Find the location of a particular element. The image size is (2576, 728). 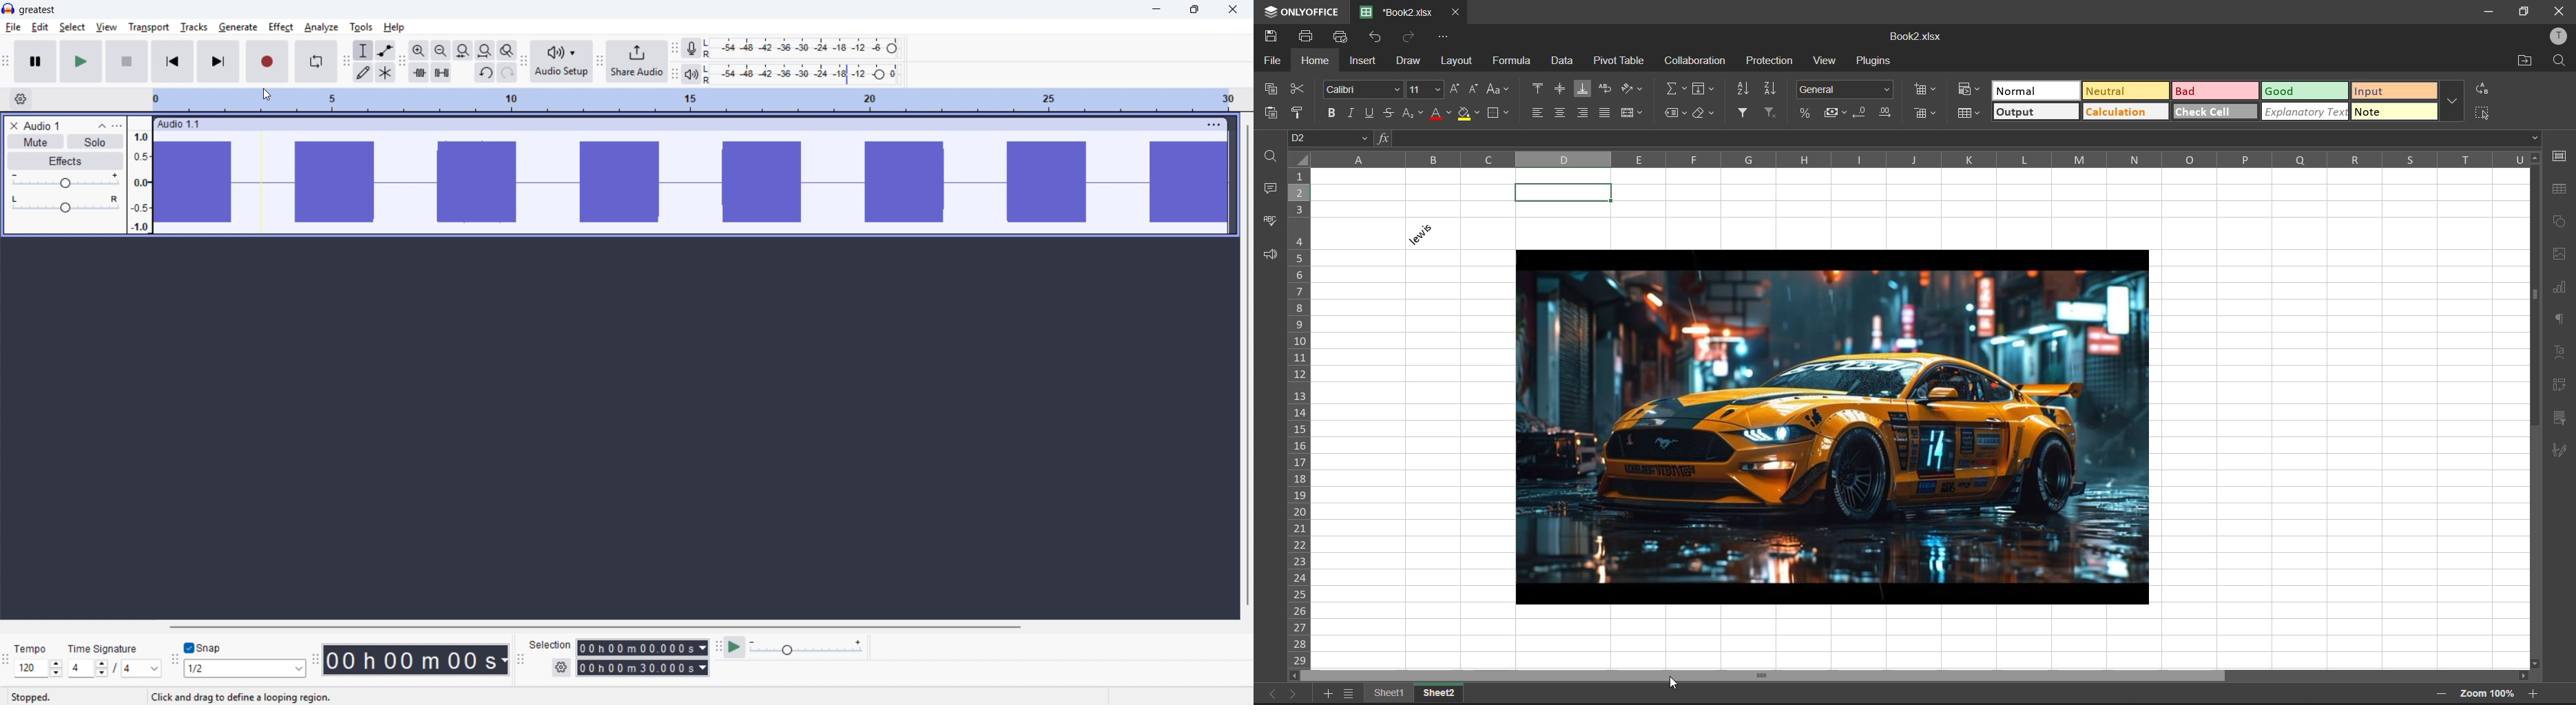

Remove track  is located at coordinates (14, 126).